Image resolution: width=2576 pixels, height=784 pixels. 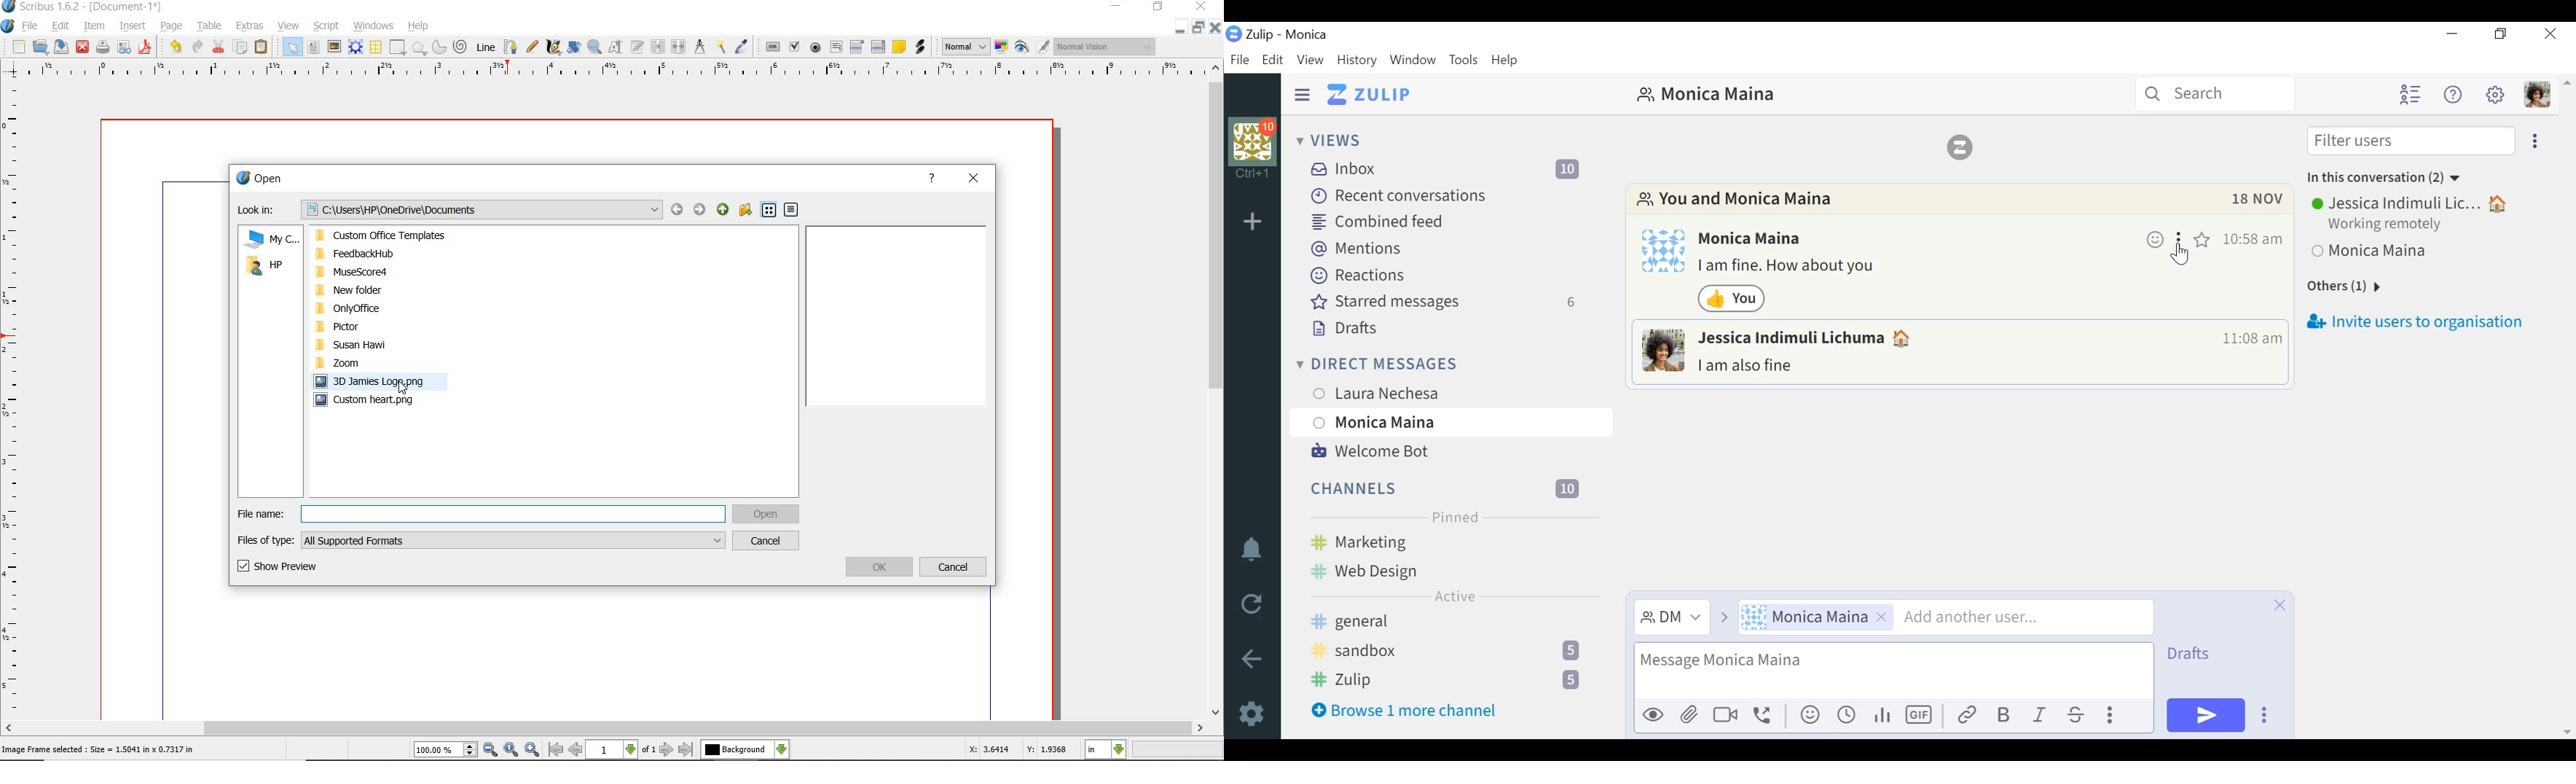 I want to click on select measurement, so click(x=1106, y=749).